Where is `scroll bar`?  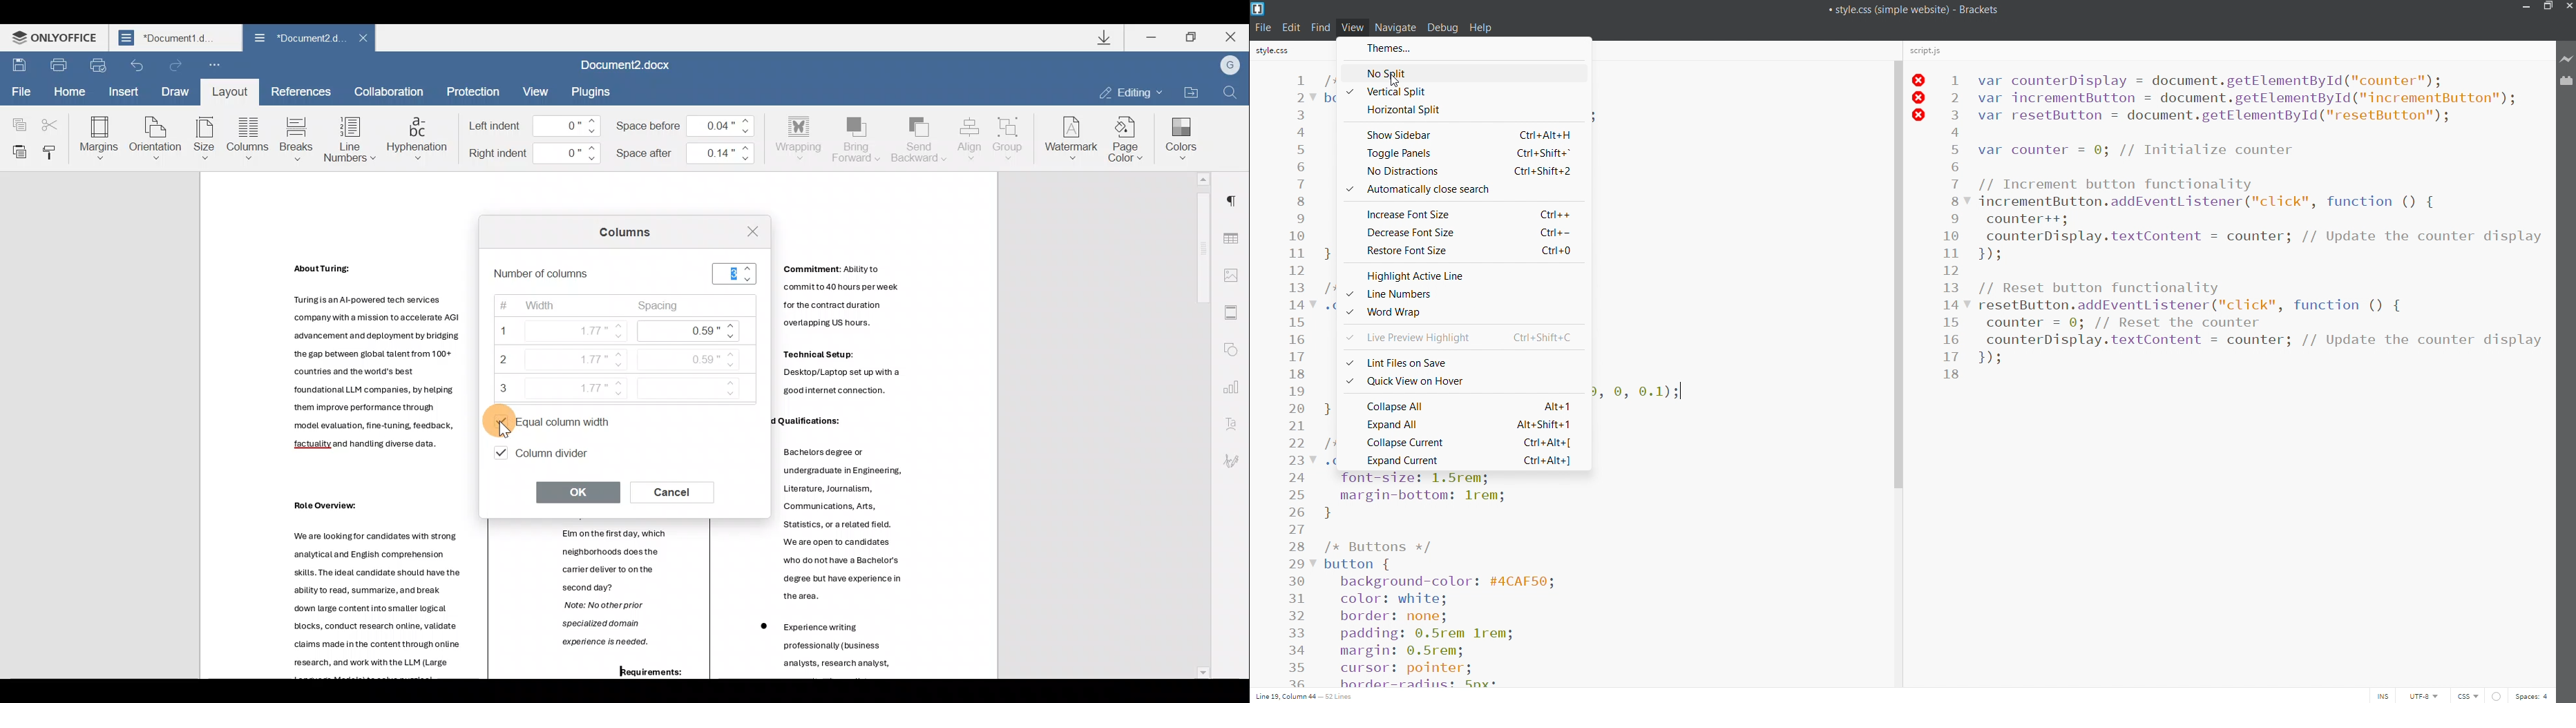 scroll bar is located at coordinates (1895, 363).